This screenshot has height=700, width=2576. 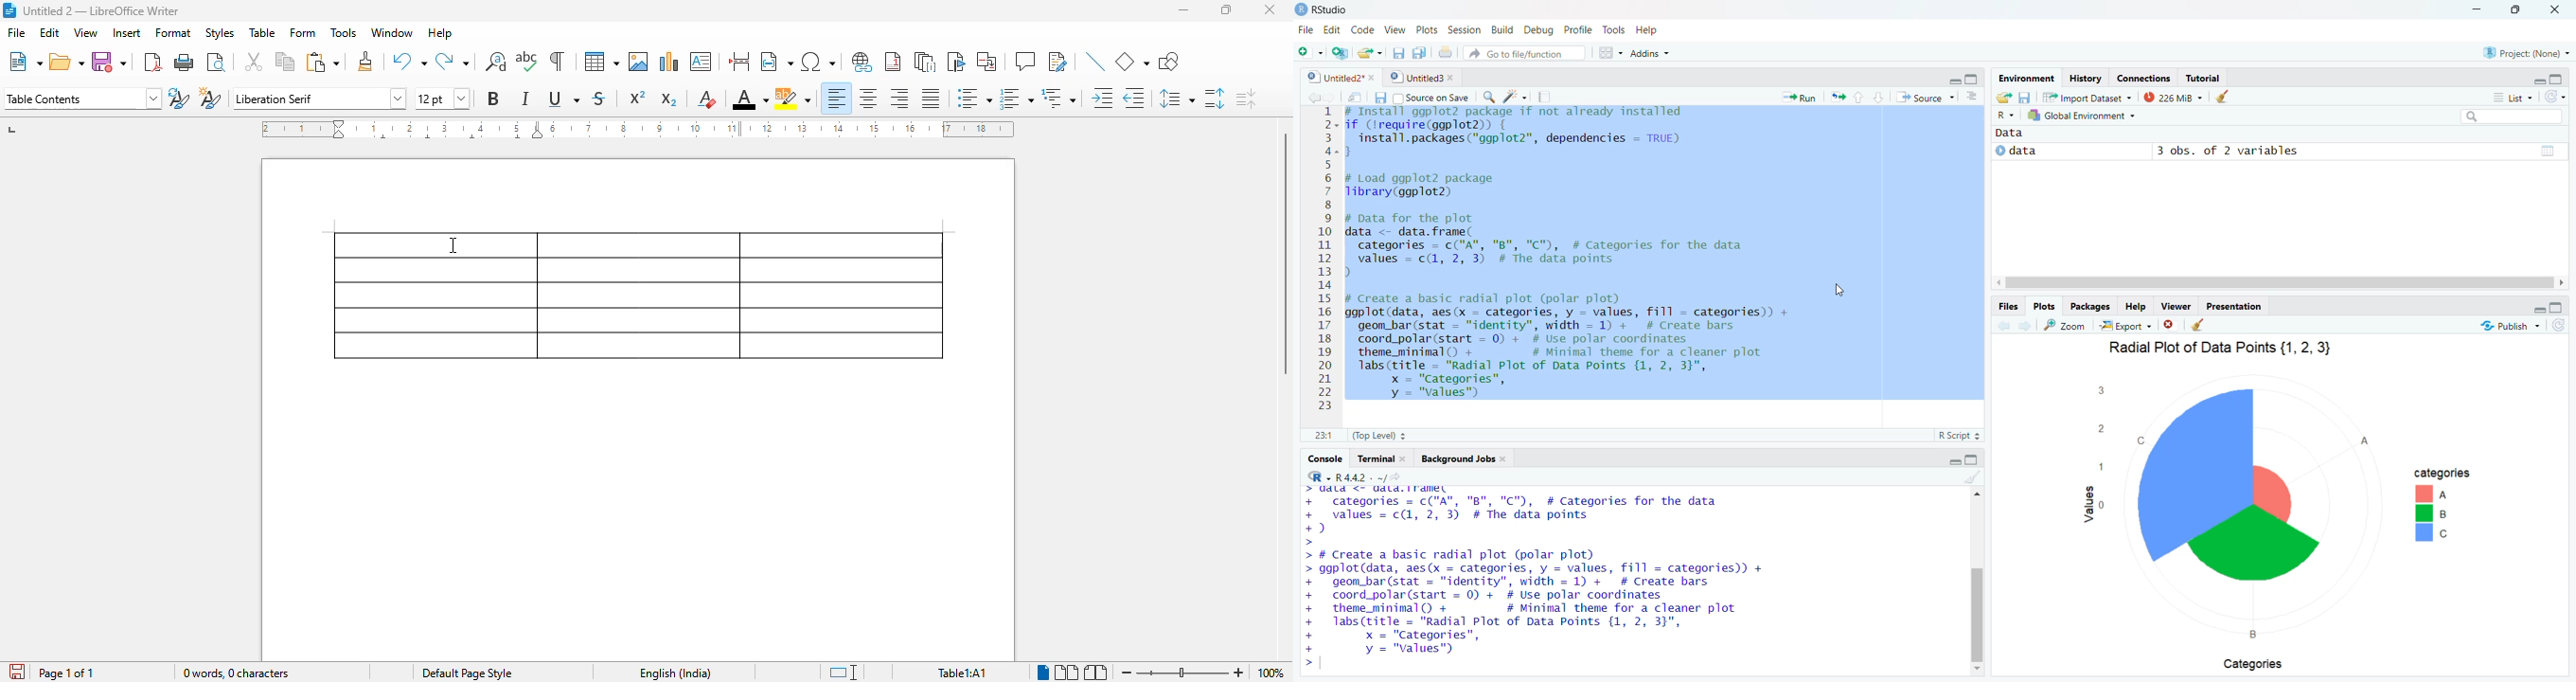 I want to click on (Top Level) , so click(x=1381, y=435).